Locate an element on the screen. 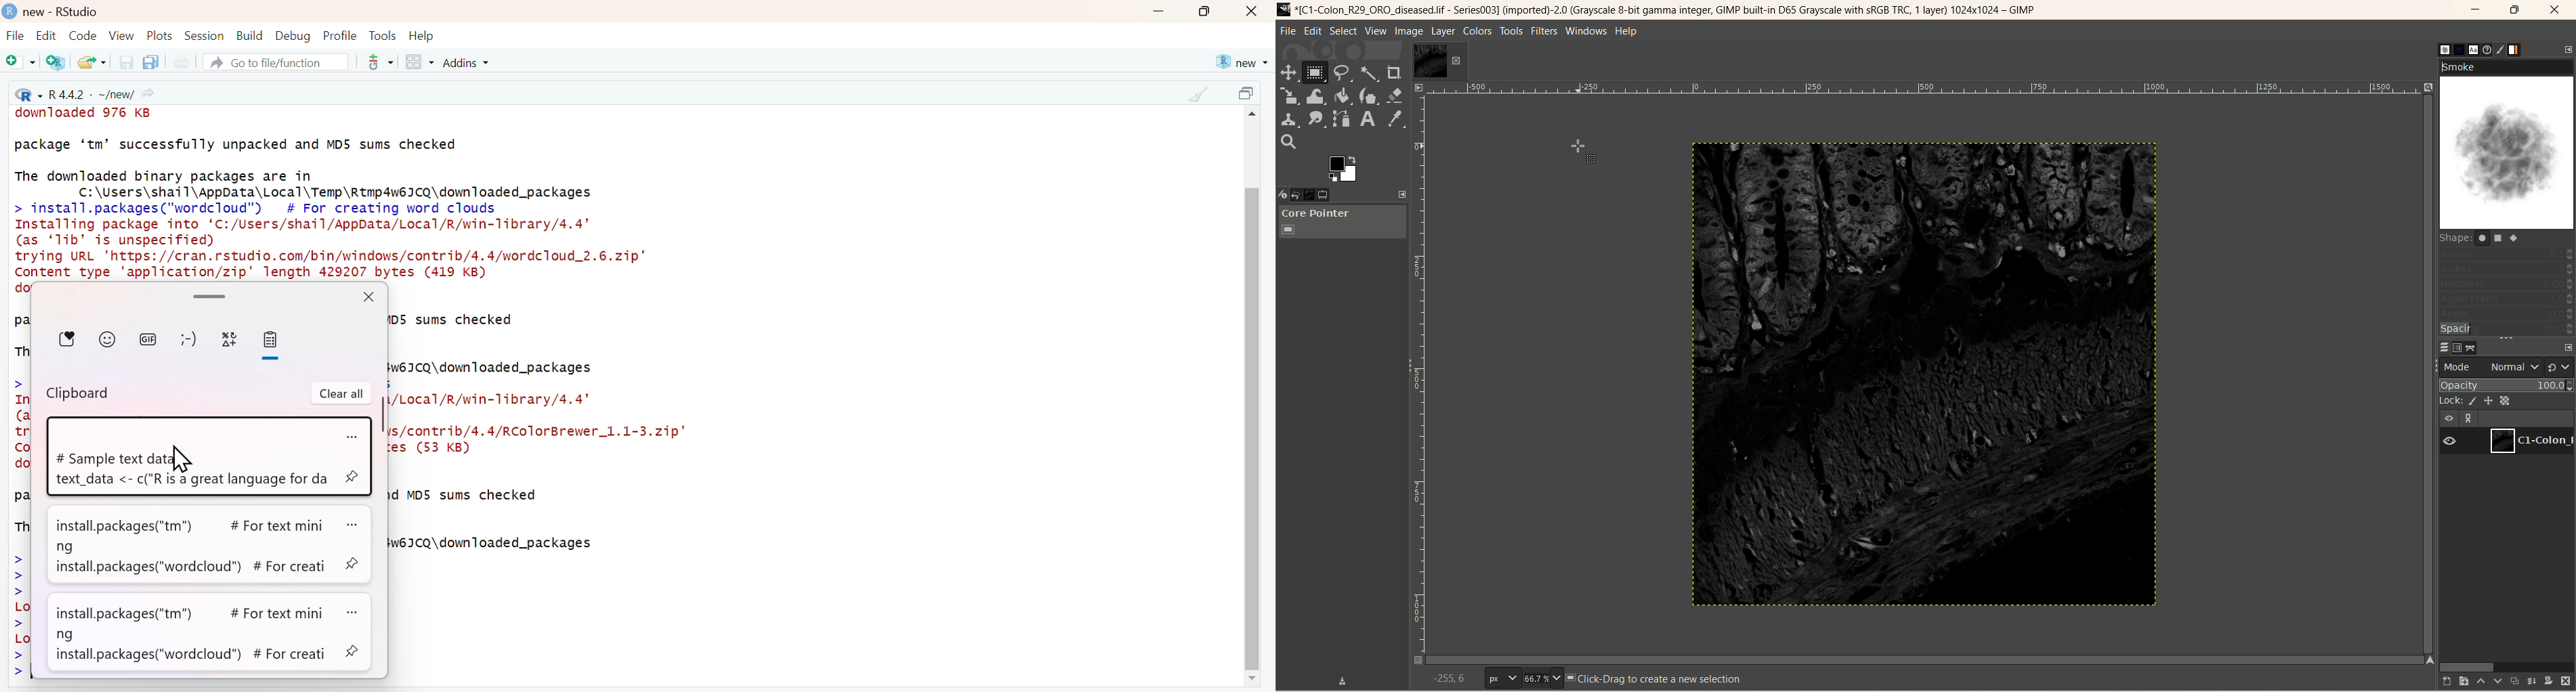  Clipboard is located at coordinates (75, 392).